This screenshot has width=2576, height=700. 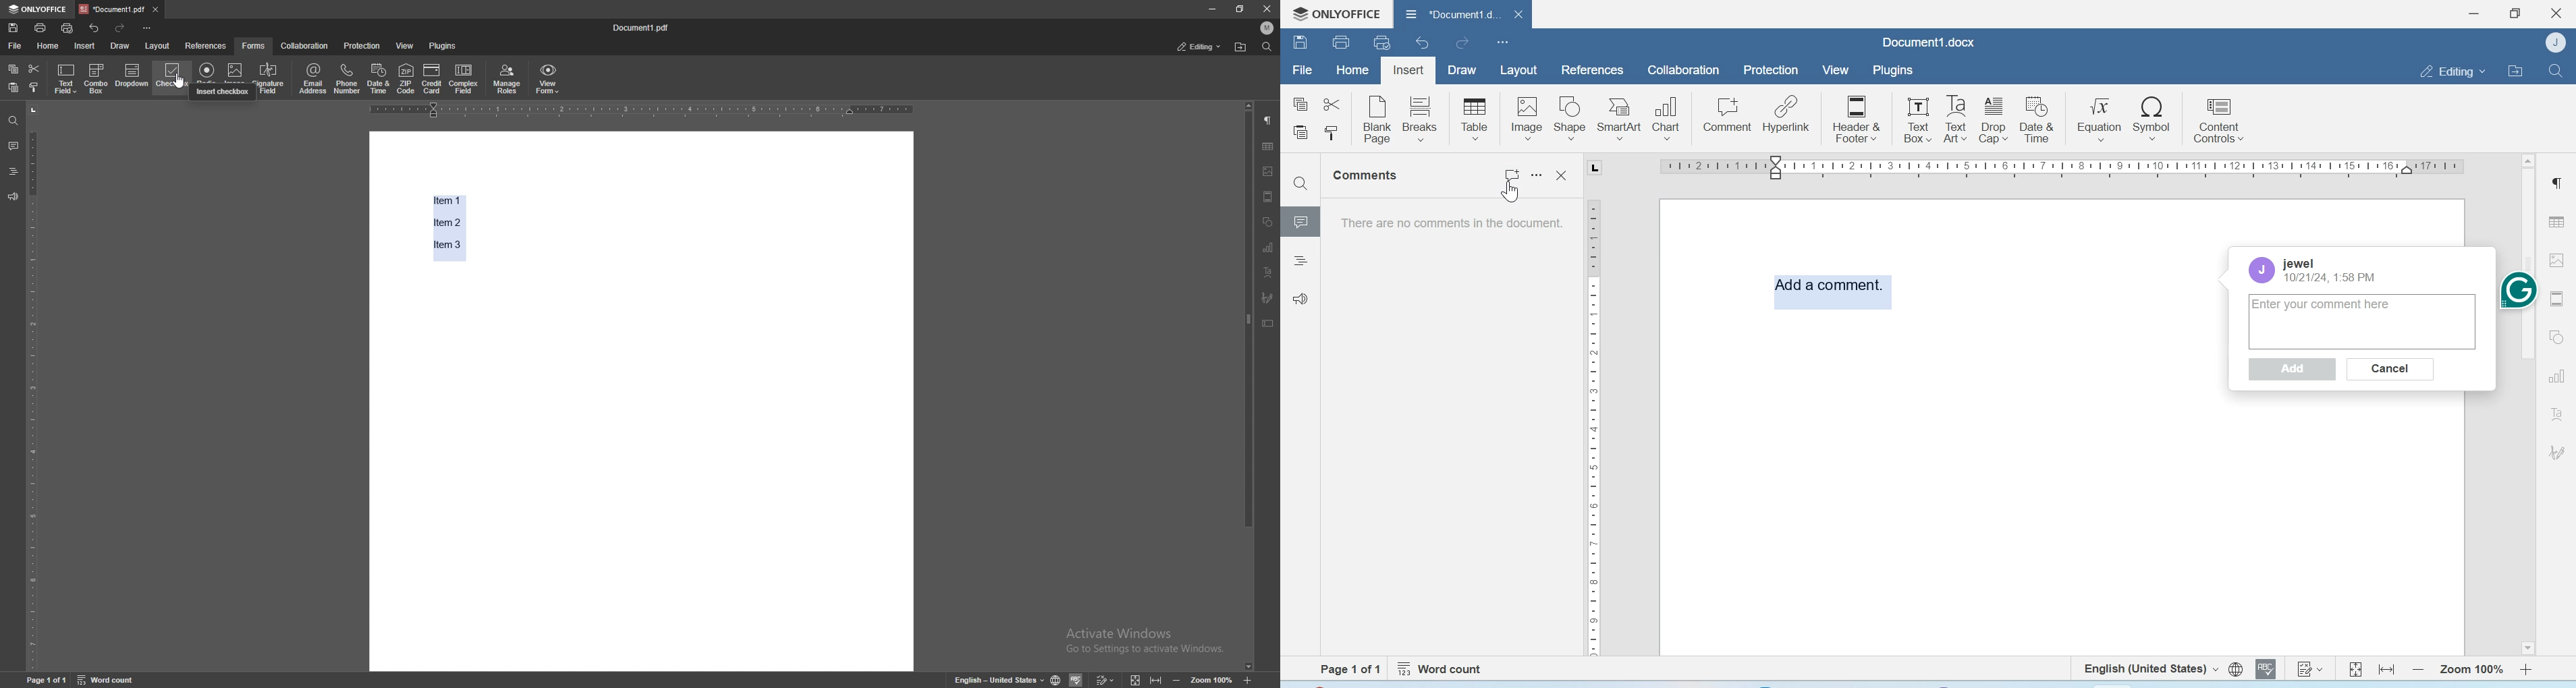 I want to click on set document language, so click(x=2236, y=669).